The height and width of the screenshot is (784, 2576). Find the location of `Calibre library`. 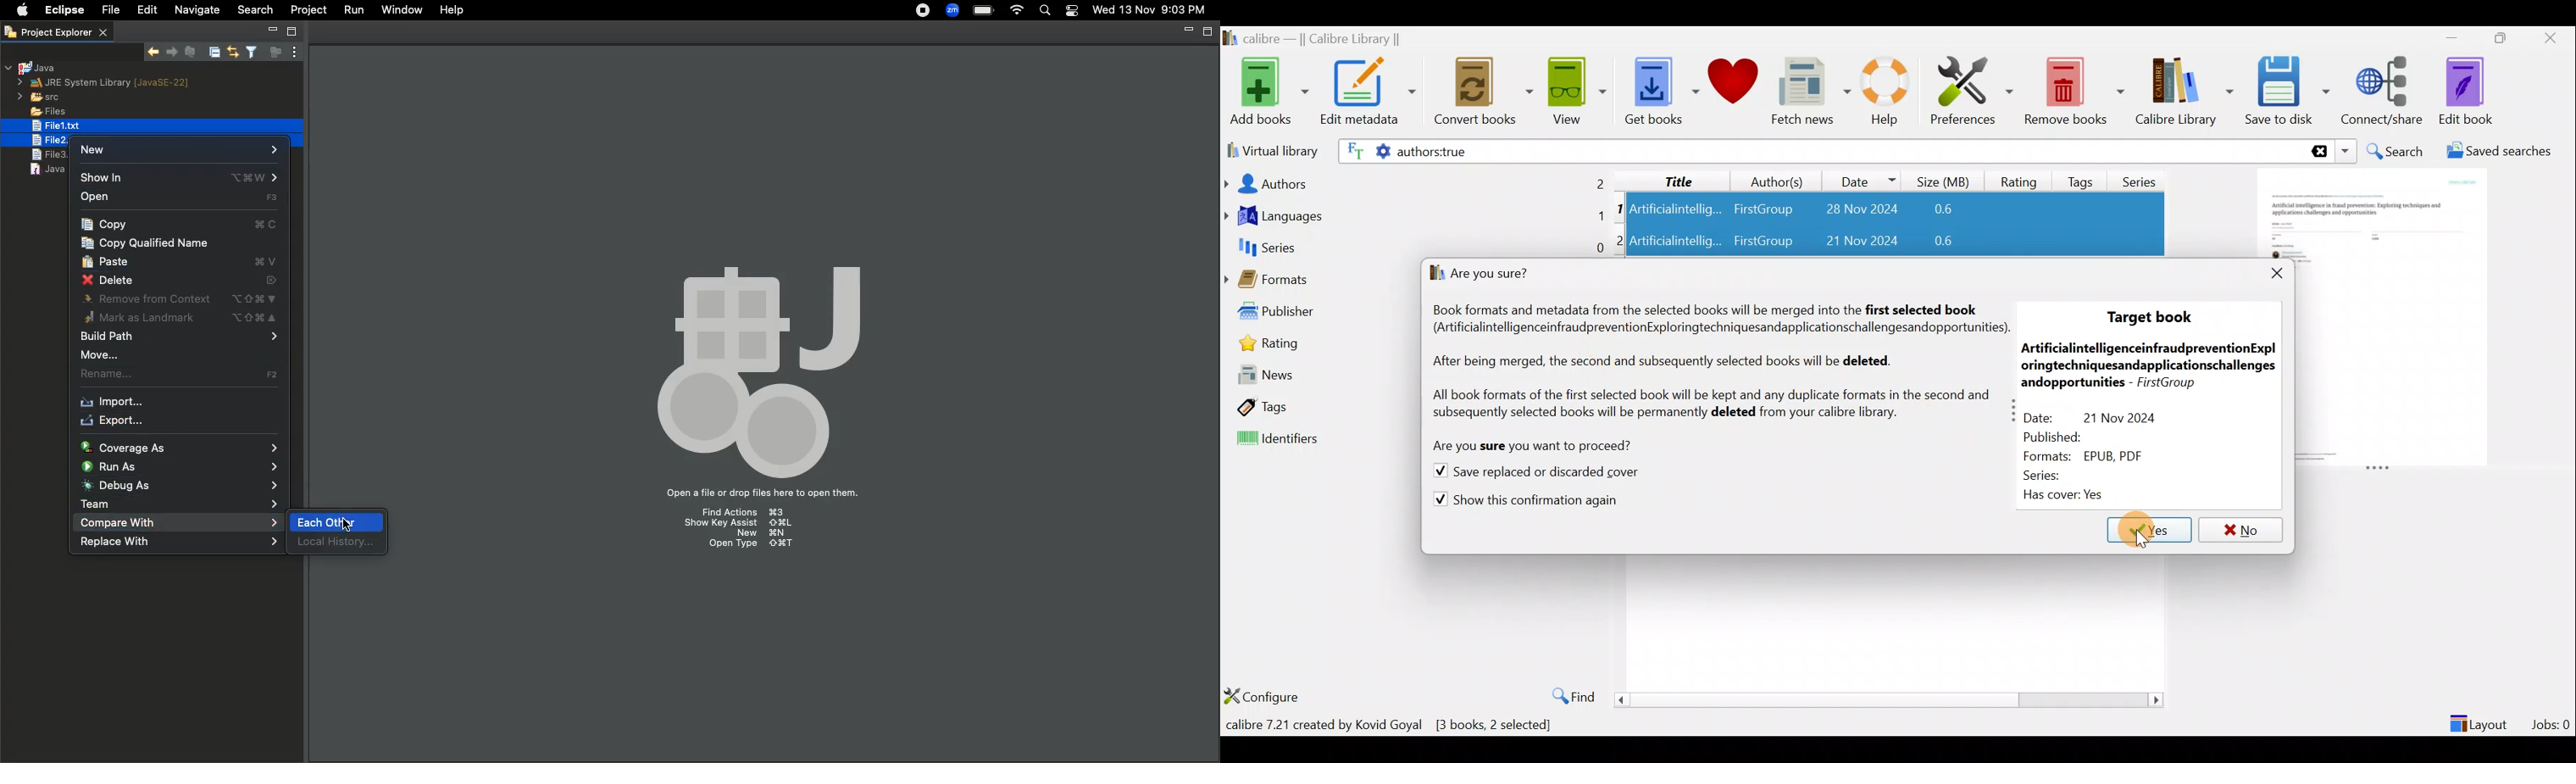

Calibre library is located at coordinates (2183, 88).